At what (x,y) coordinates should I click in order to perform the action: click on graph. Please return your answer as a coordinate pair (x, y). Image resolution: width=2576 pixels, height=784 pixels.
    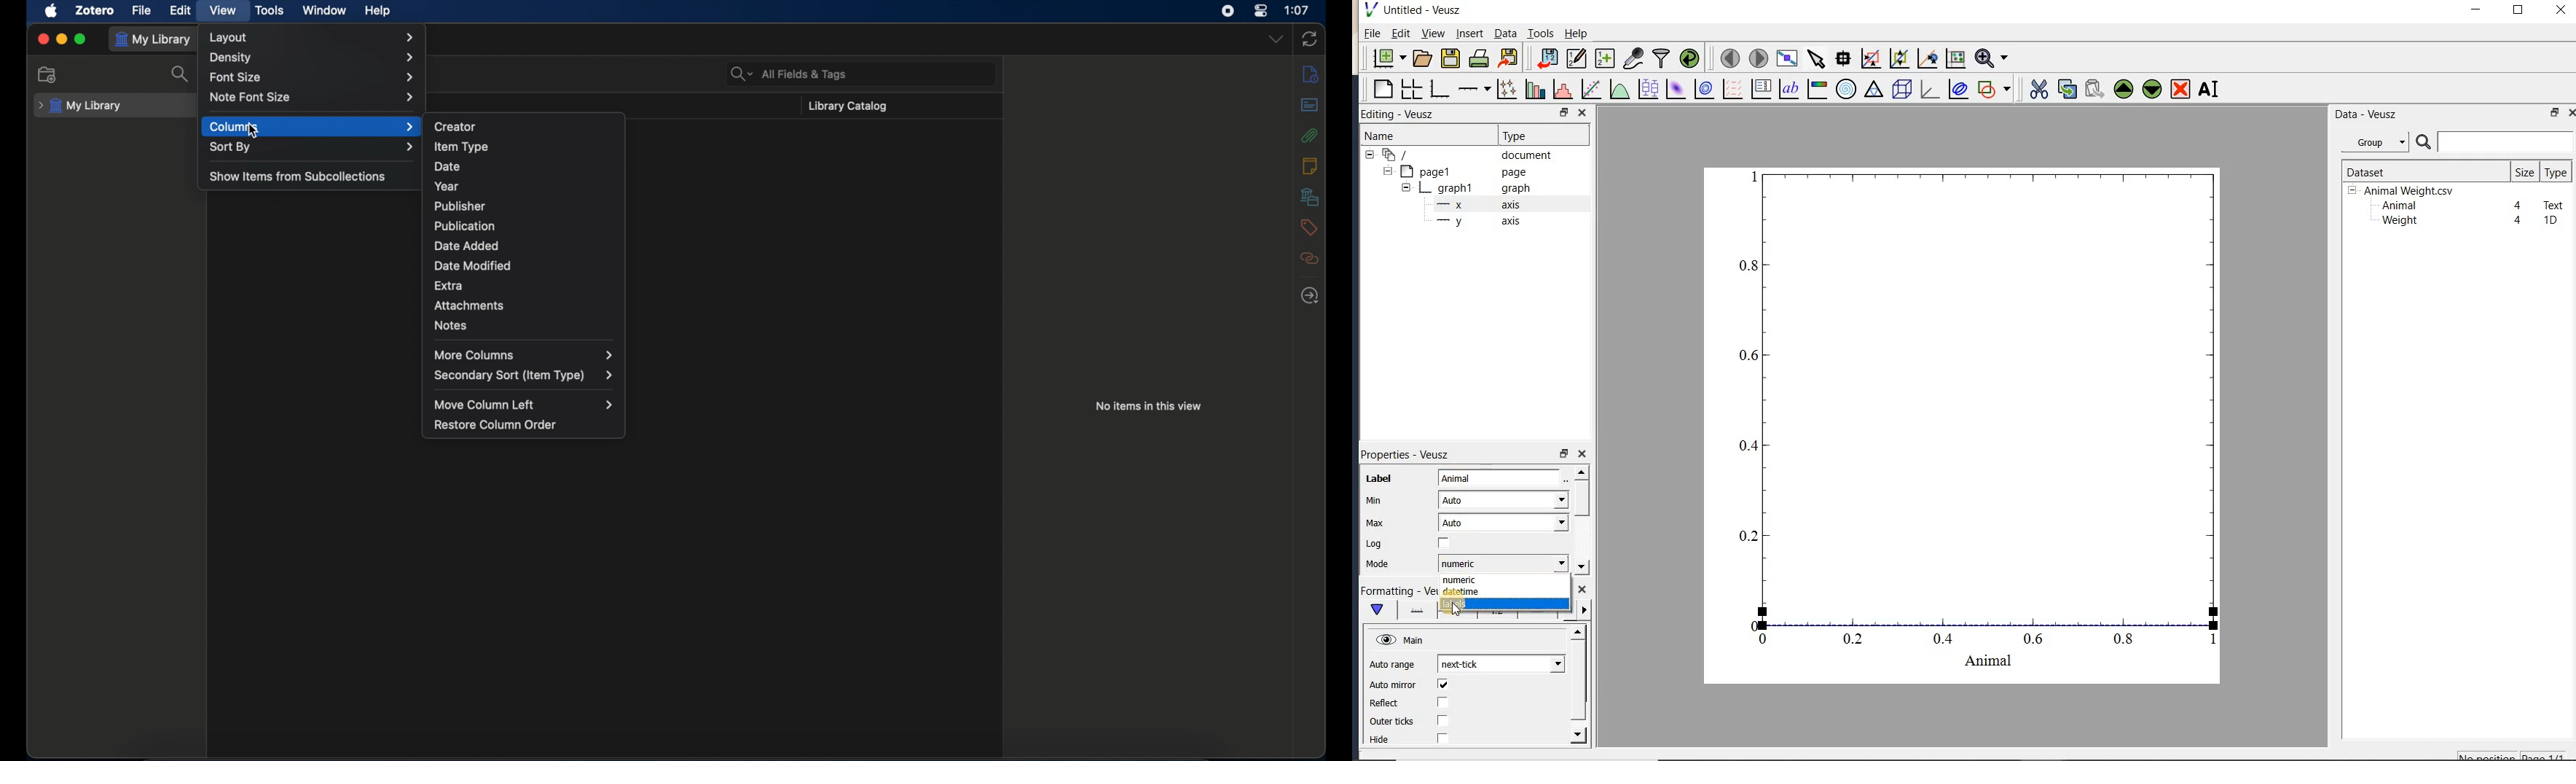
    Looking at the image, I should click on (1980, 426).